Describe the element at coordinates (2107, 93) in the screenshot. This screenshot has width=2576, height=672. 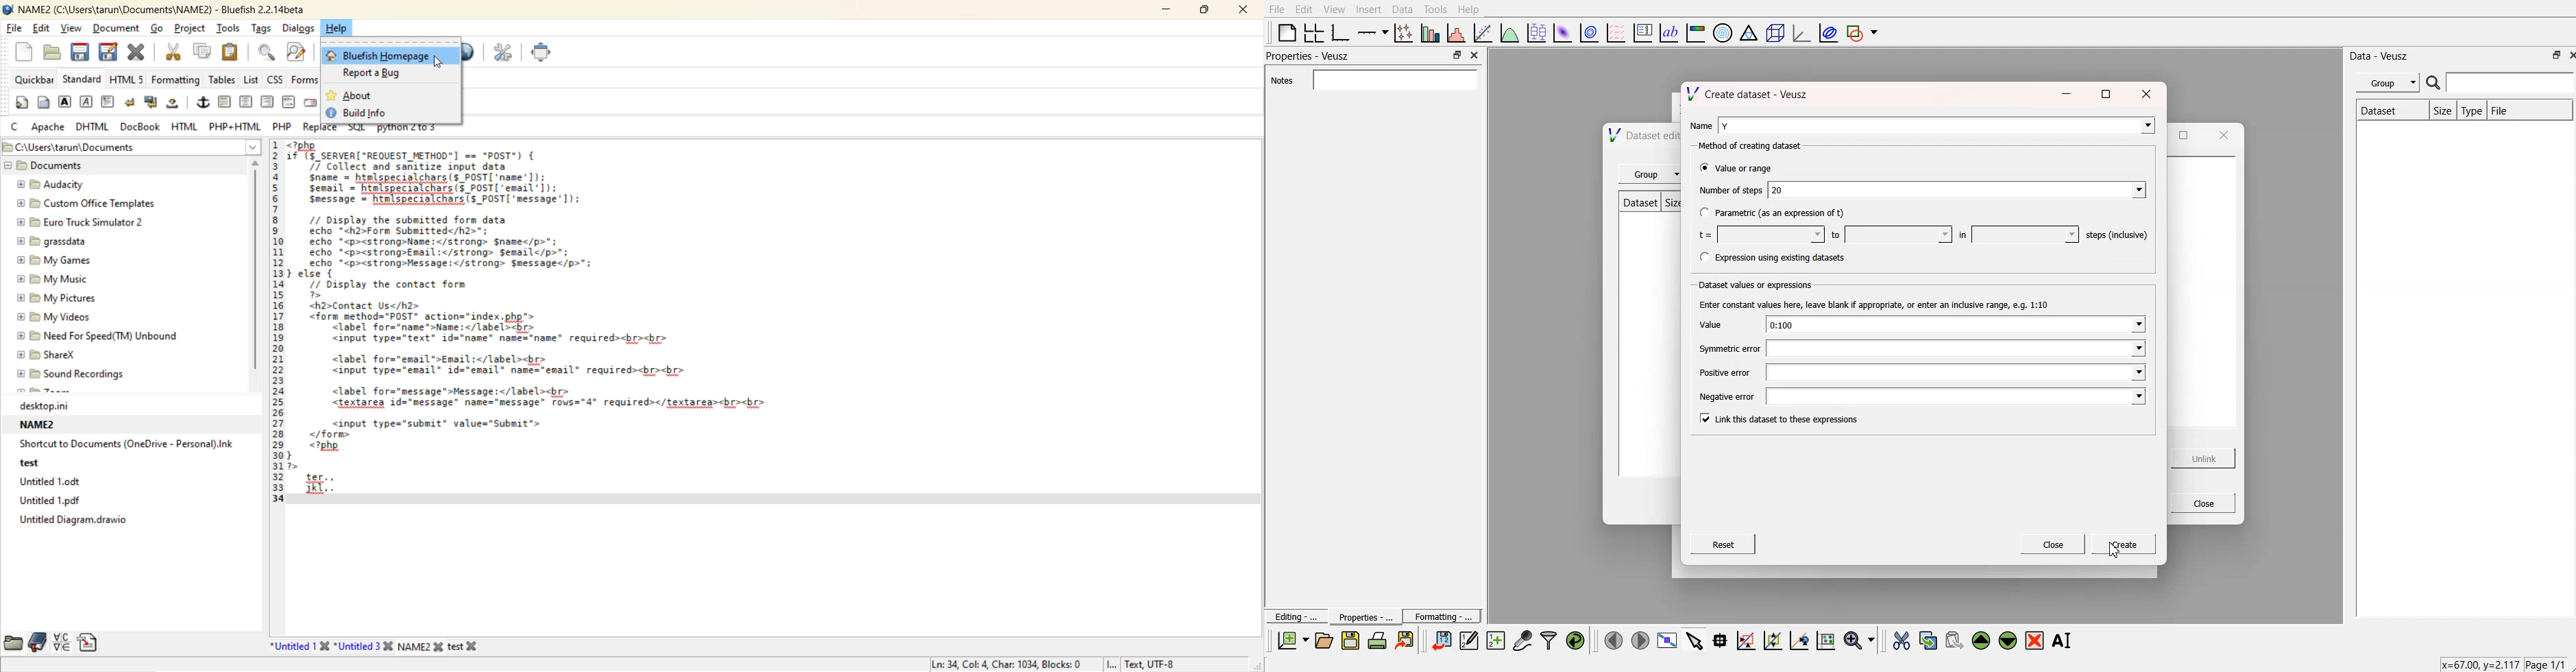
I see `maximize` at that location.